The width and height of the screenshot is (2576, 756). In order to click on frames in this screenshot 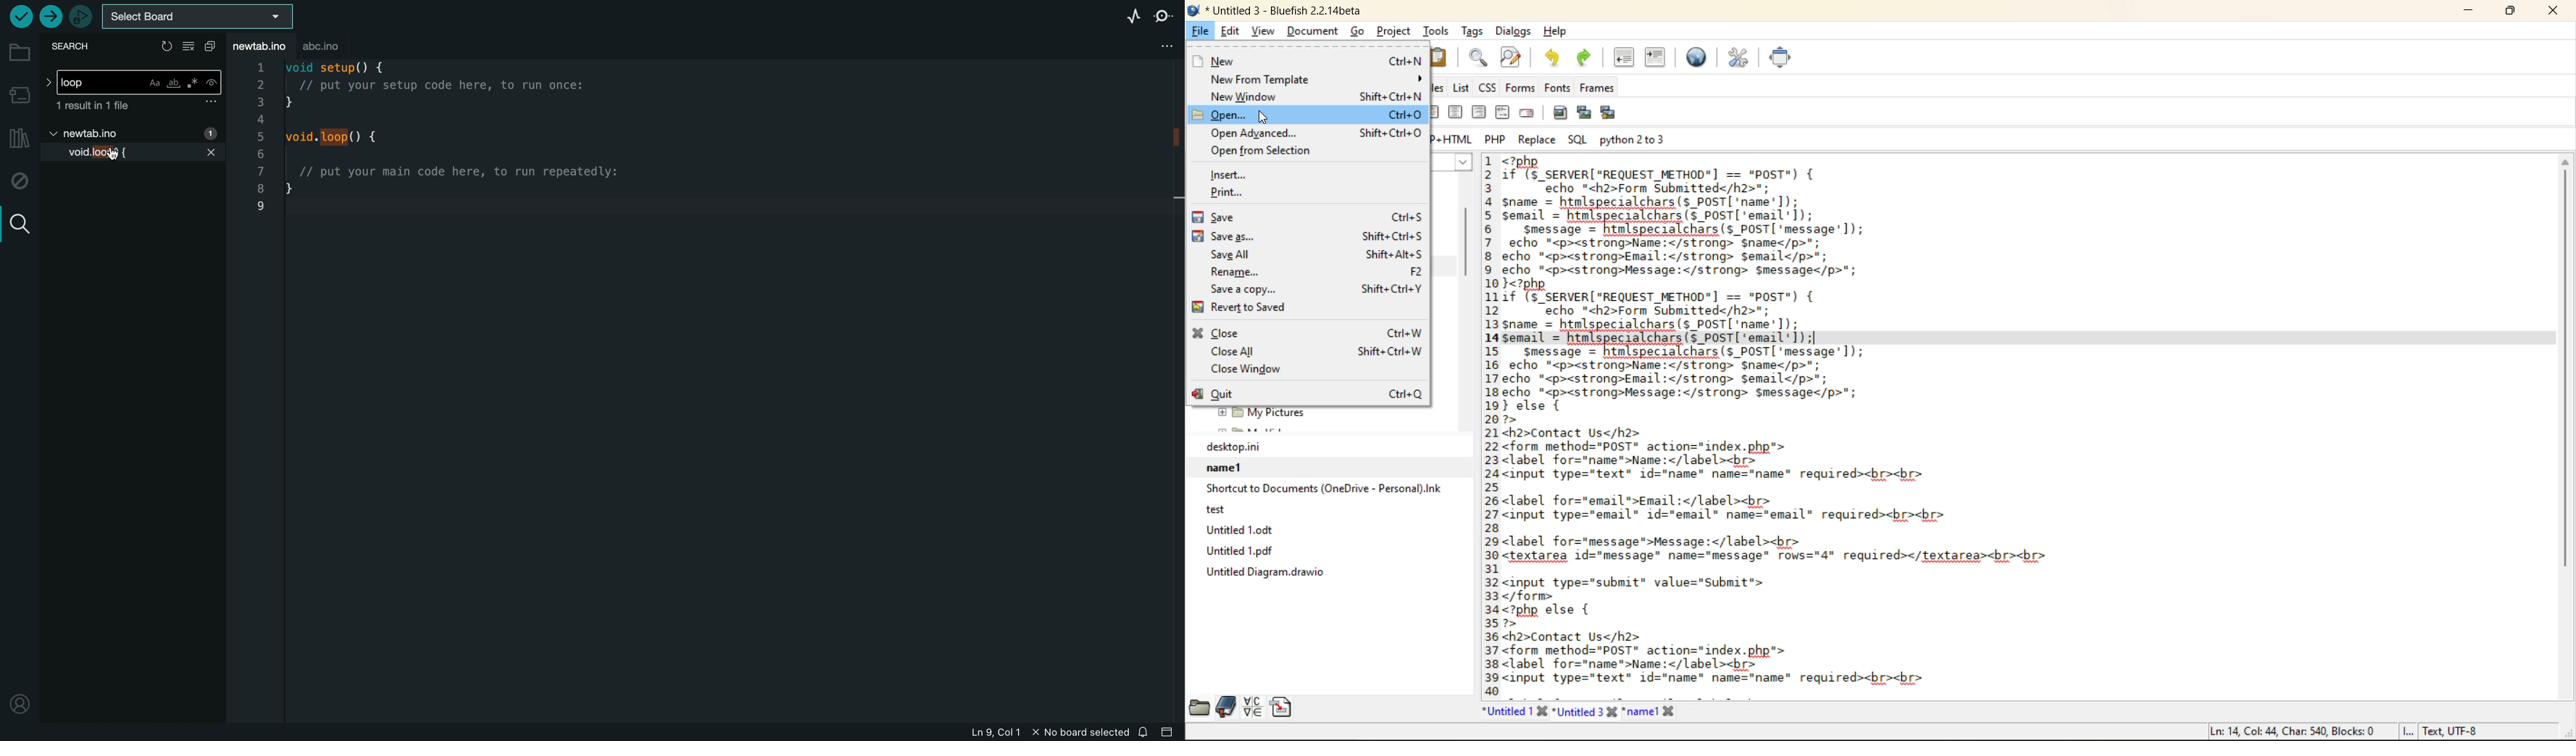, I will do `click(1602, 88)`.